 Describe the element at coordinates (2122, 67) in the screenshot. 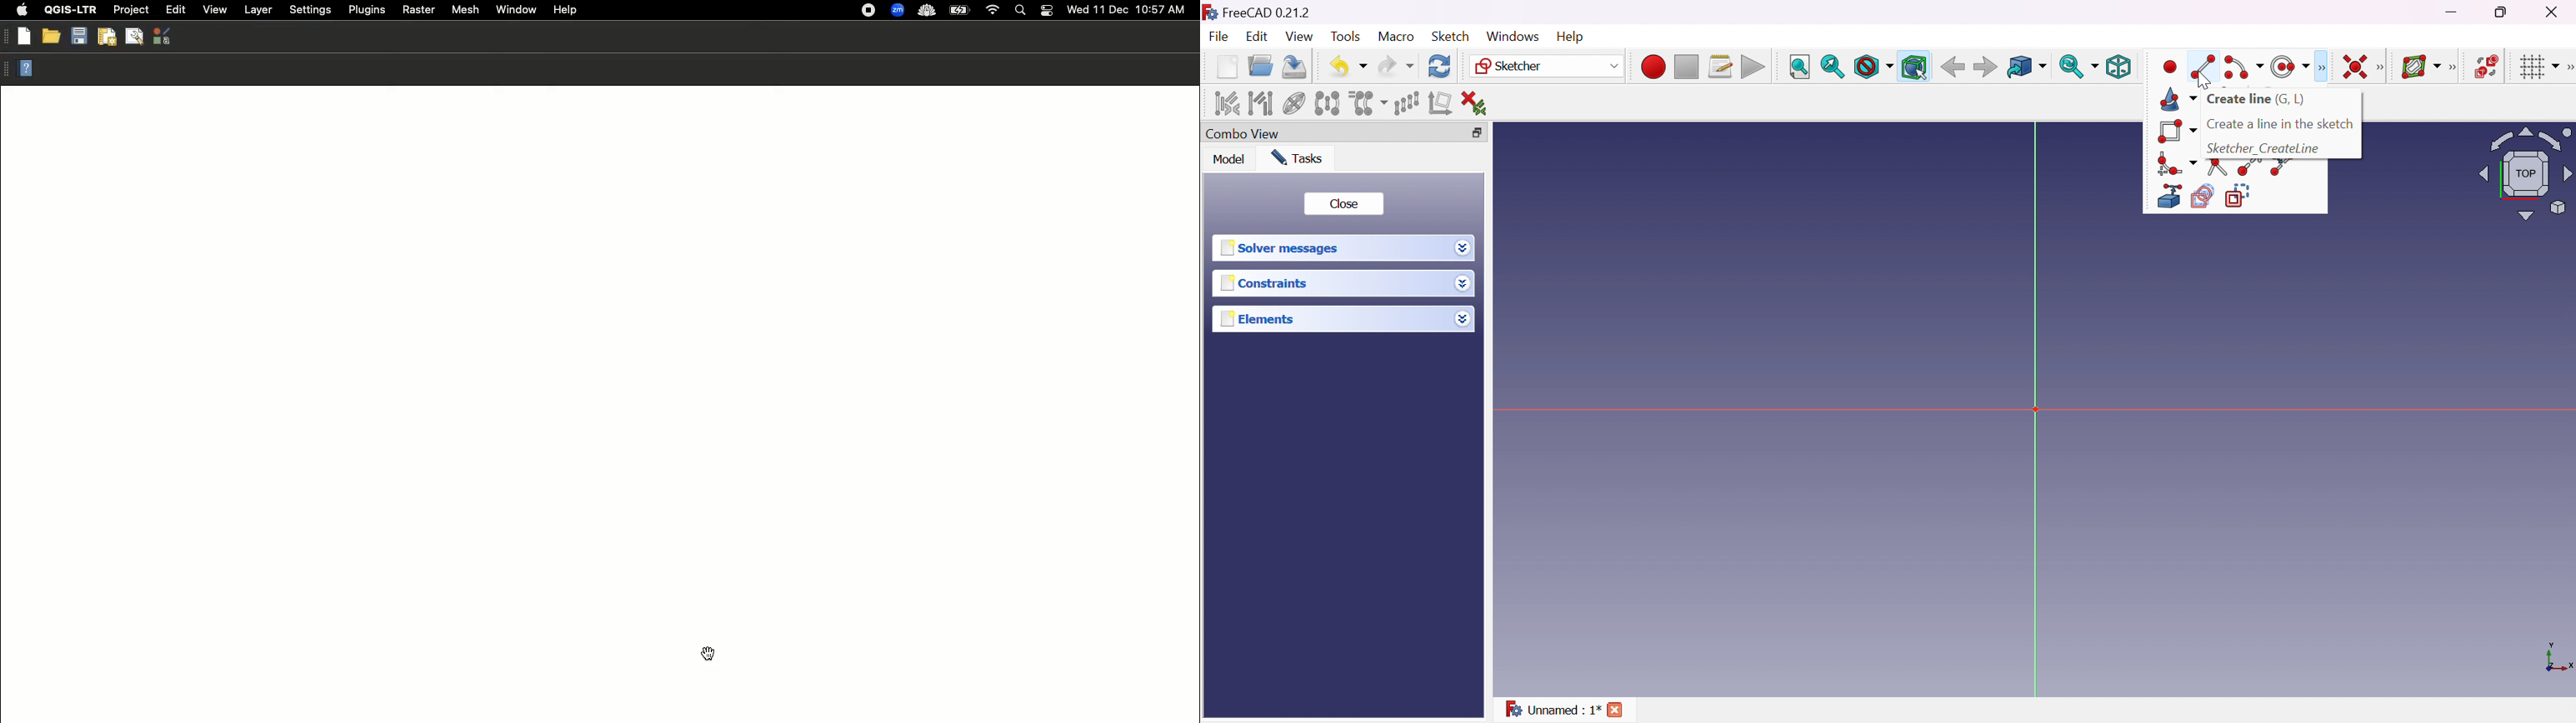

I see `Isometric` at that location.